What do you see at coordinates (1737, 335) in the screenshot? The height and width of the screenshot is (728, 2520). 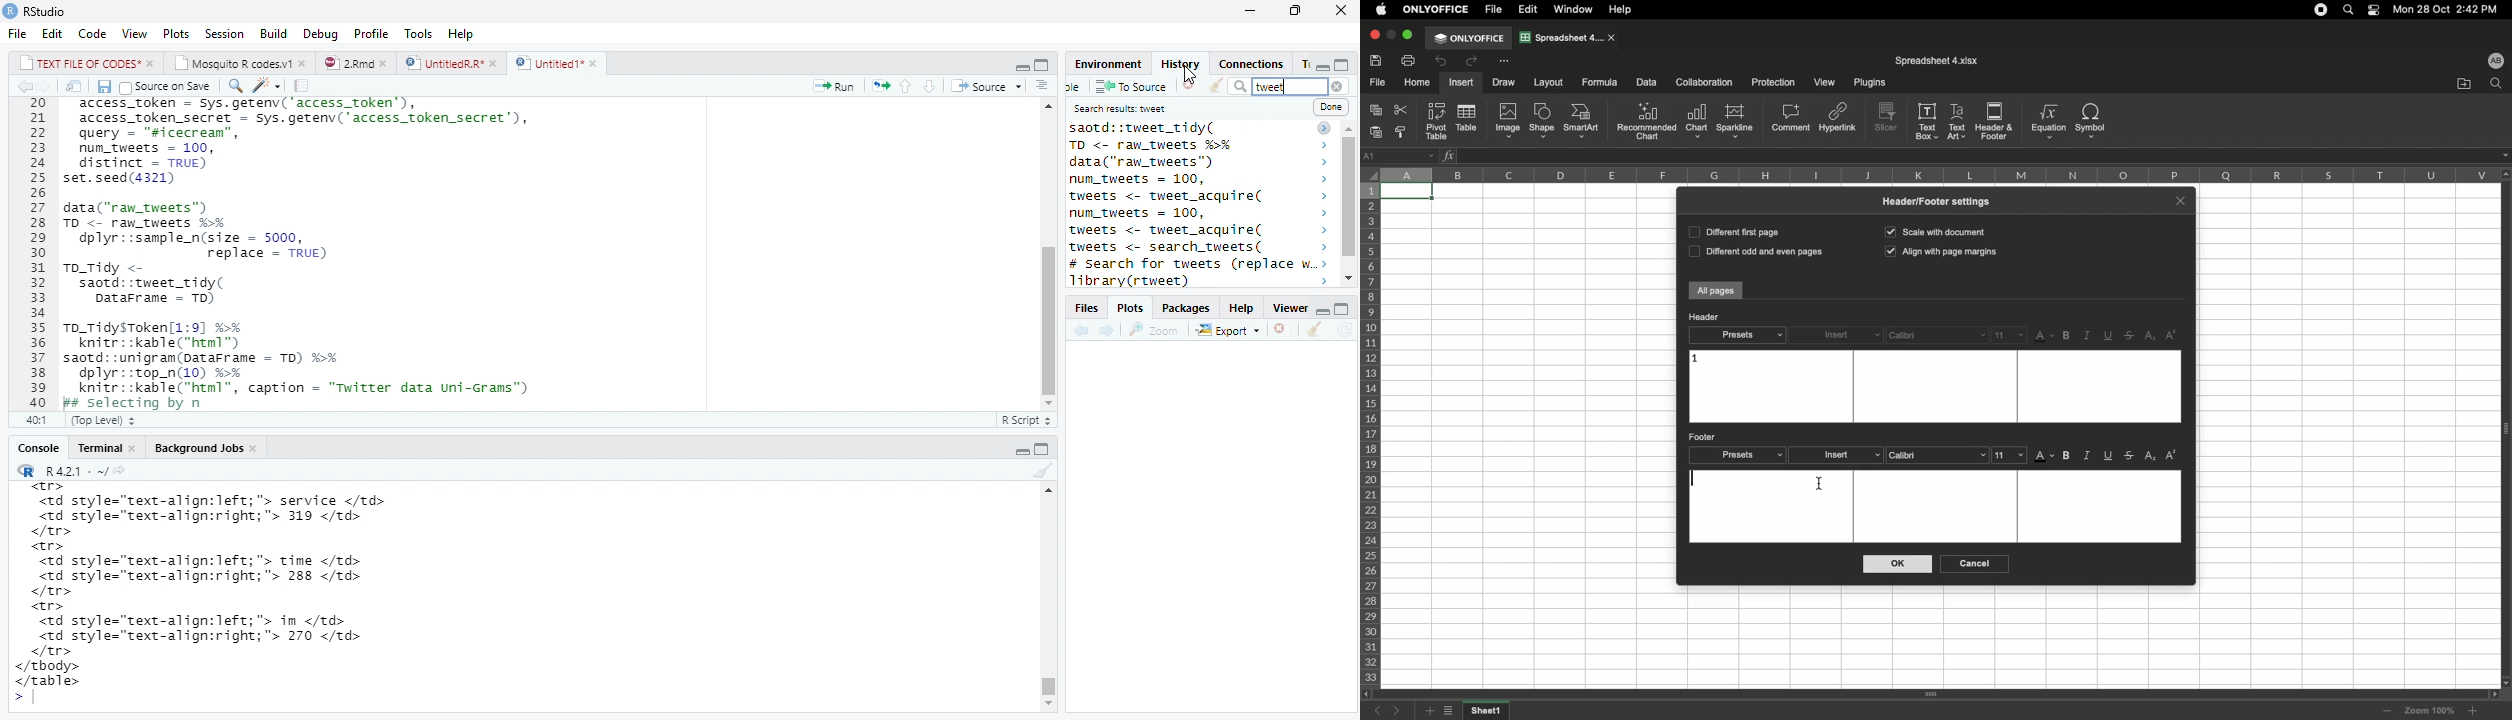 I see `Presets` at bounding box center [1737, 335].